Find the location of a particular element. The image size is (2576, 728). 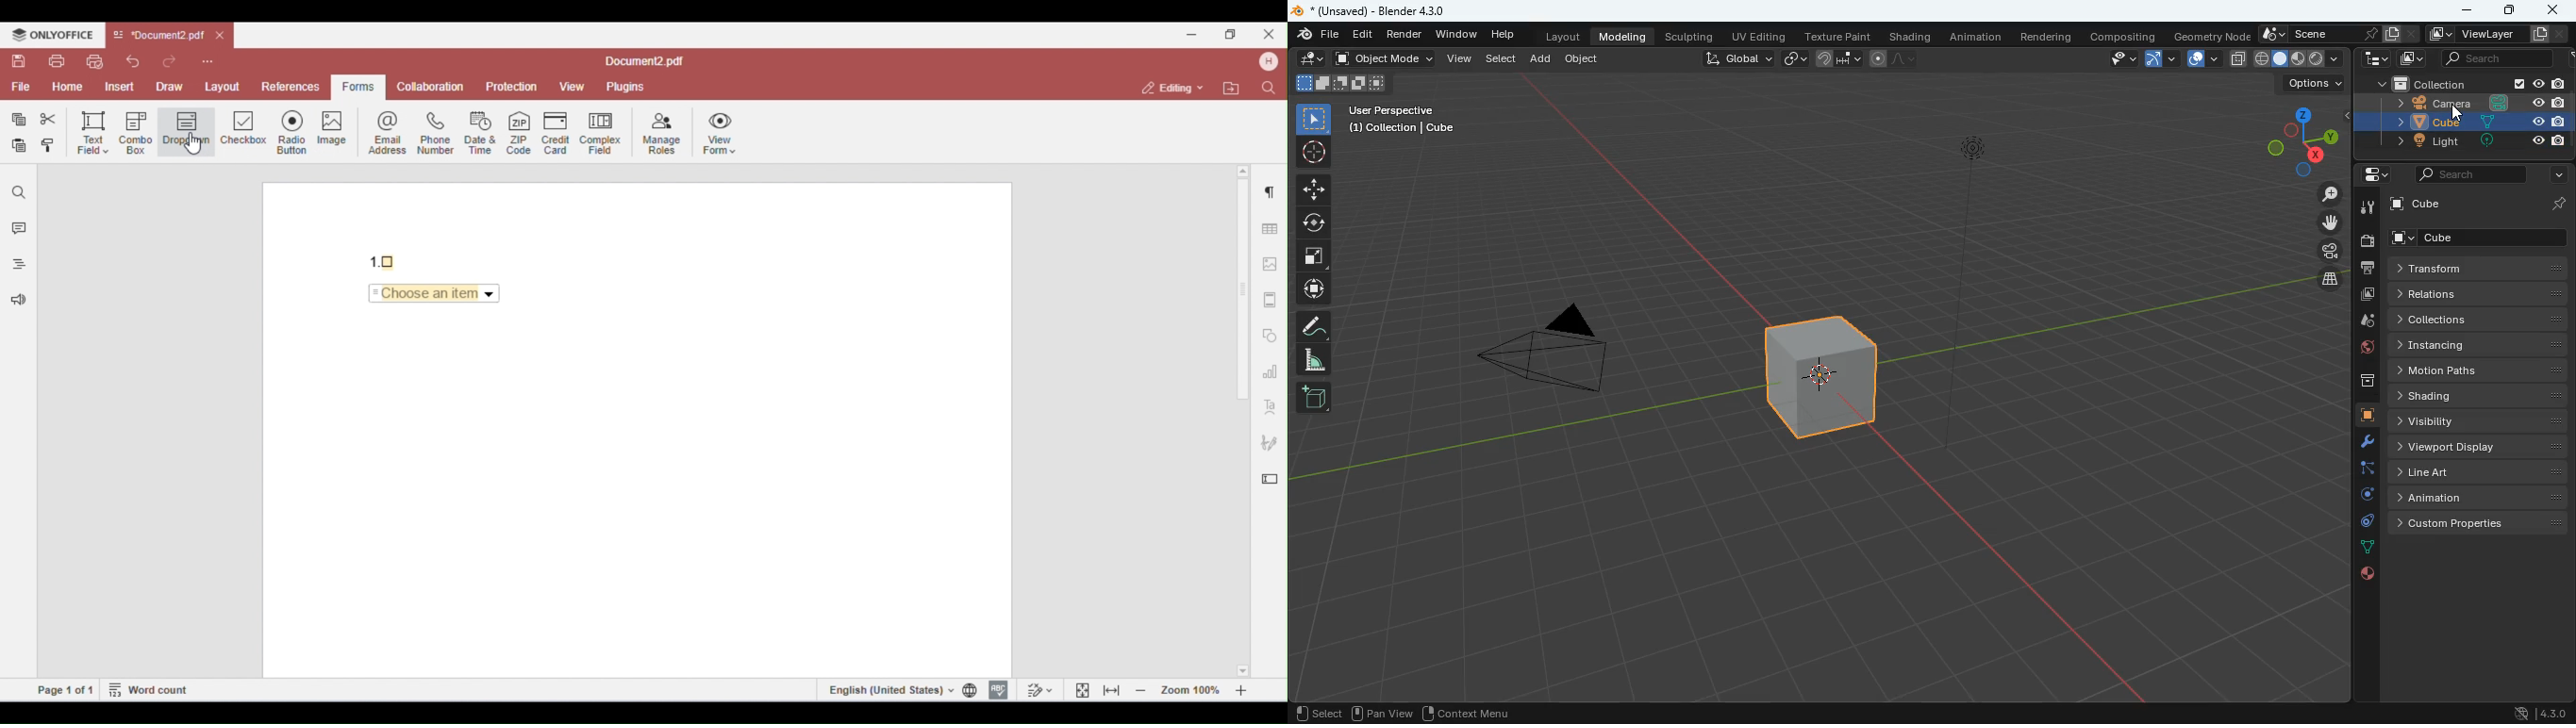

object is located at coordinates (1580, 60).